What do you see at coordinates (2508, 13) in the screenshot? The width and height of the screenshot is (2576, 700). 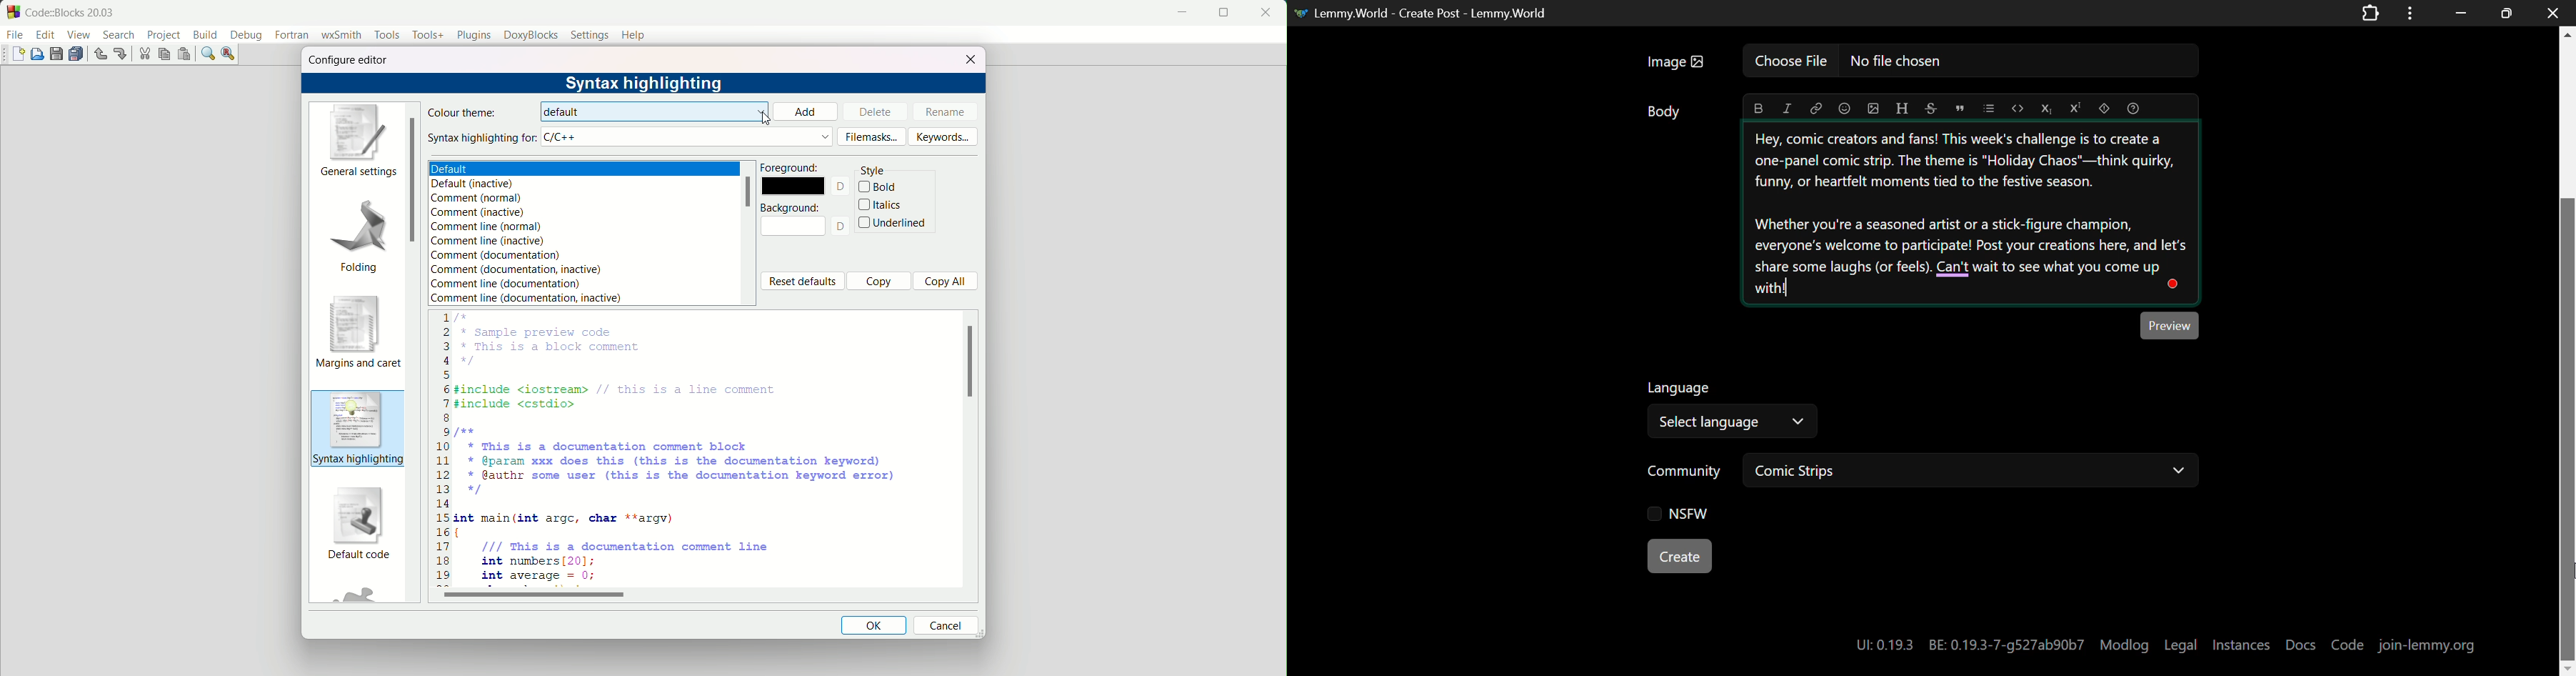 I see `Minimize Window` at bounding box center [2508, 13].